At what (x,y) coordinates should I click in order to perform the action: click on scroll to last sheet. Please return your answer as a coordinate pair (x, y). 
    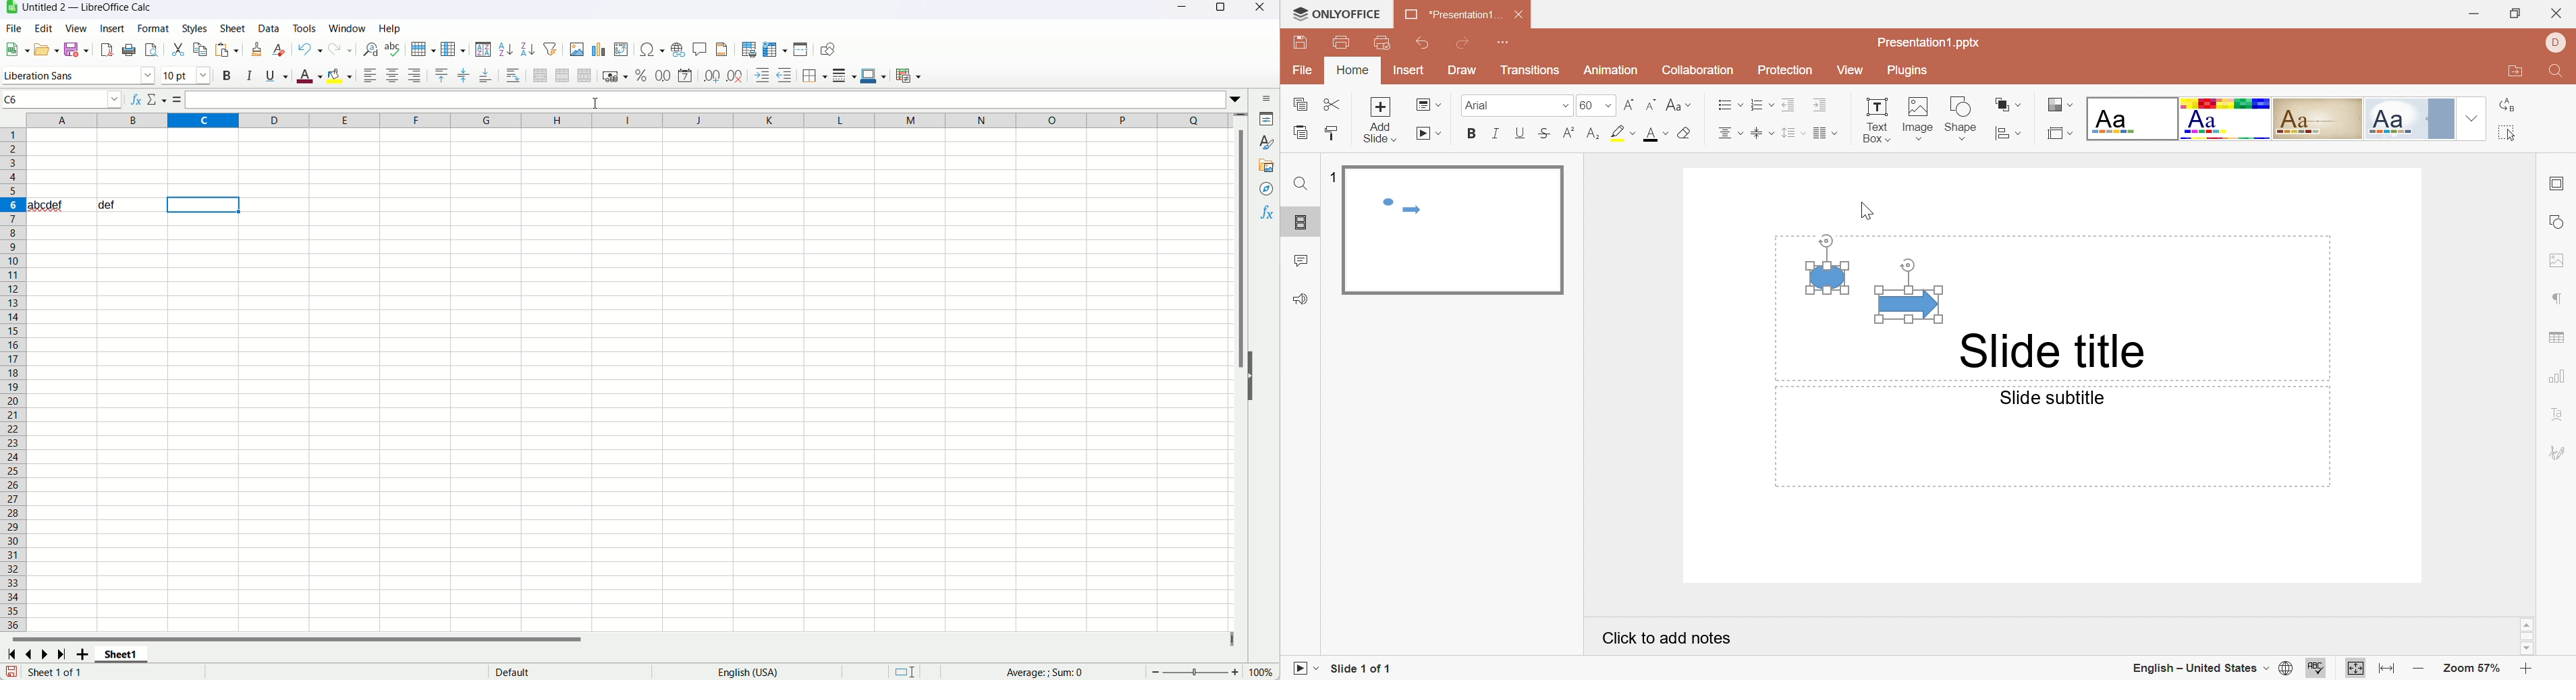
    Looking at the image, I should click on (62, 654).